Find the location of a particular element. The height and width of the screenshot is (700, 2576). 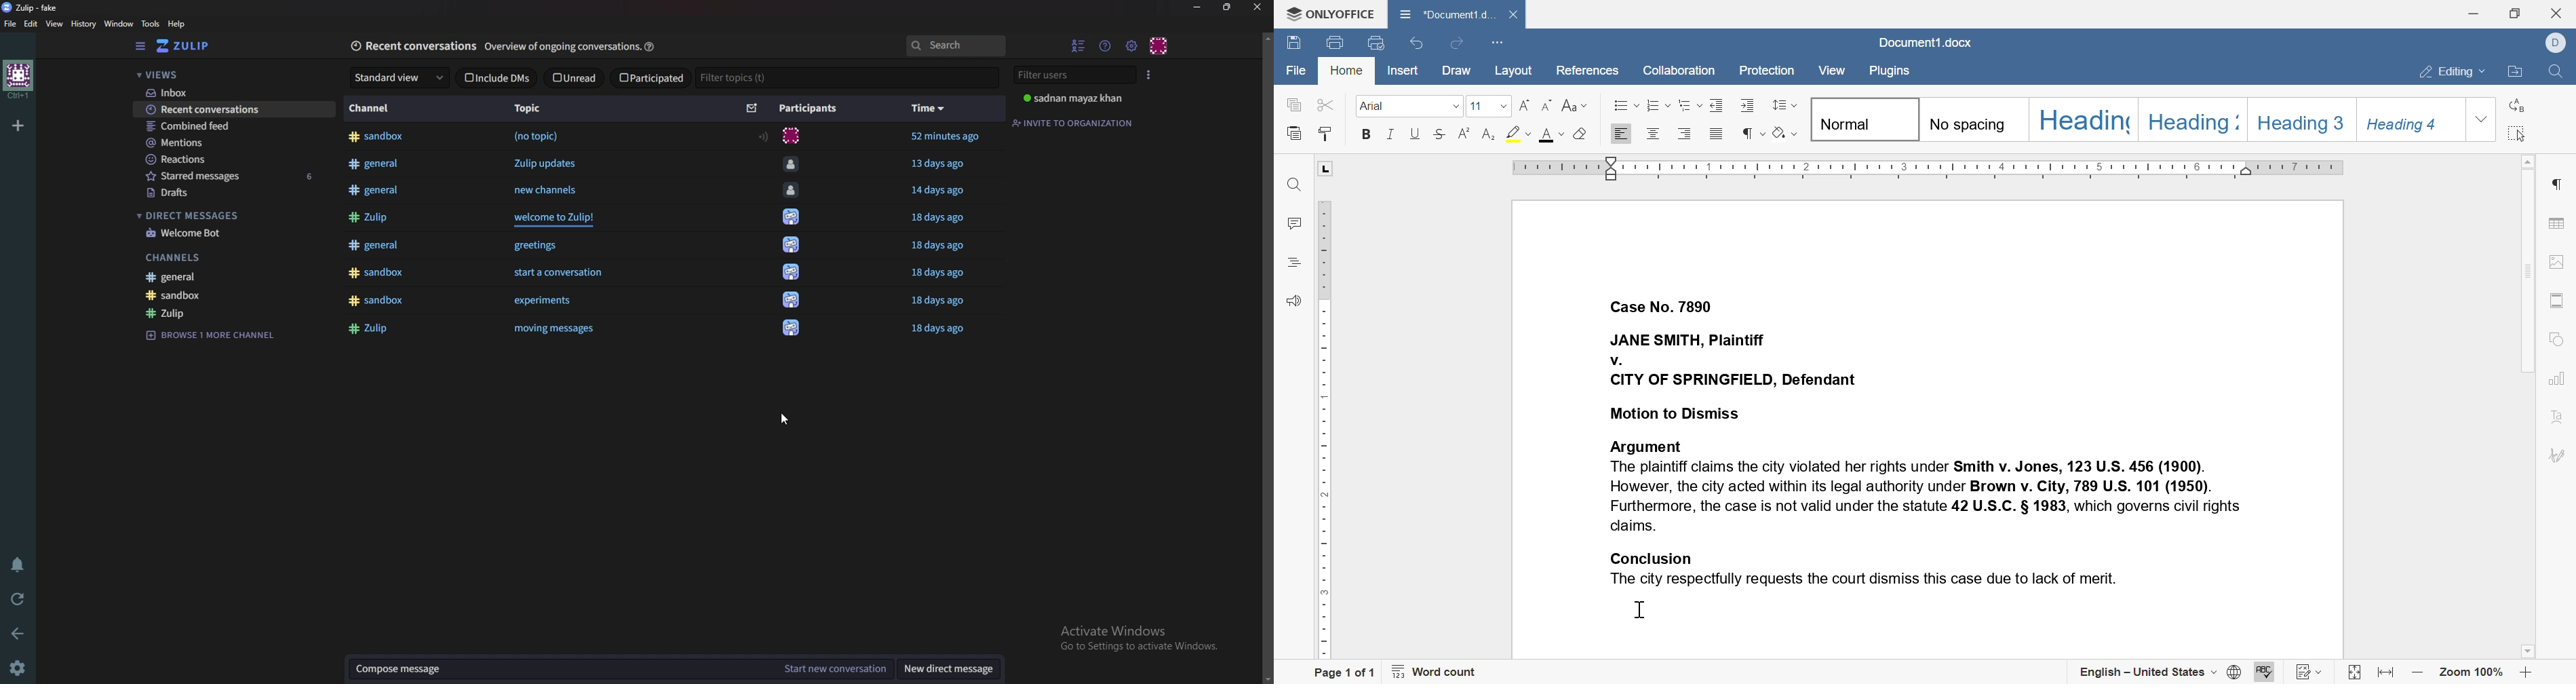

zulip-fake is located at coordinates (35, 7).